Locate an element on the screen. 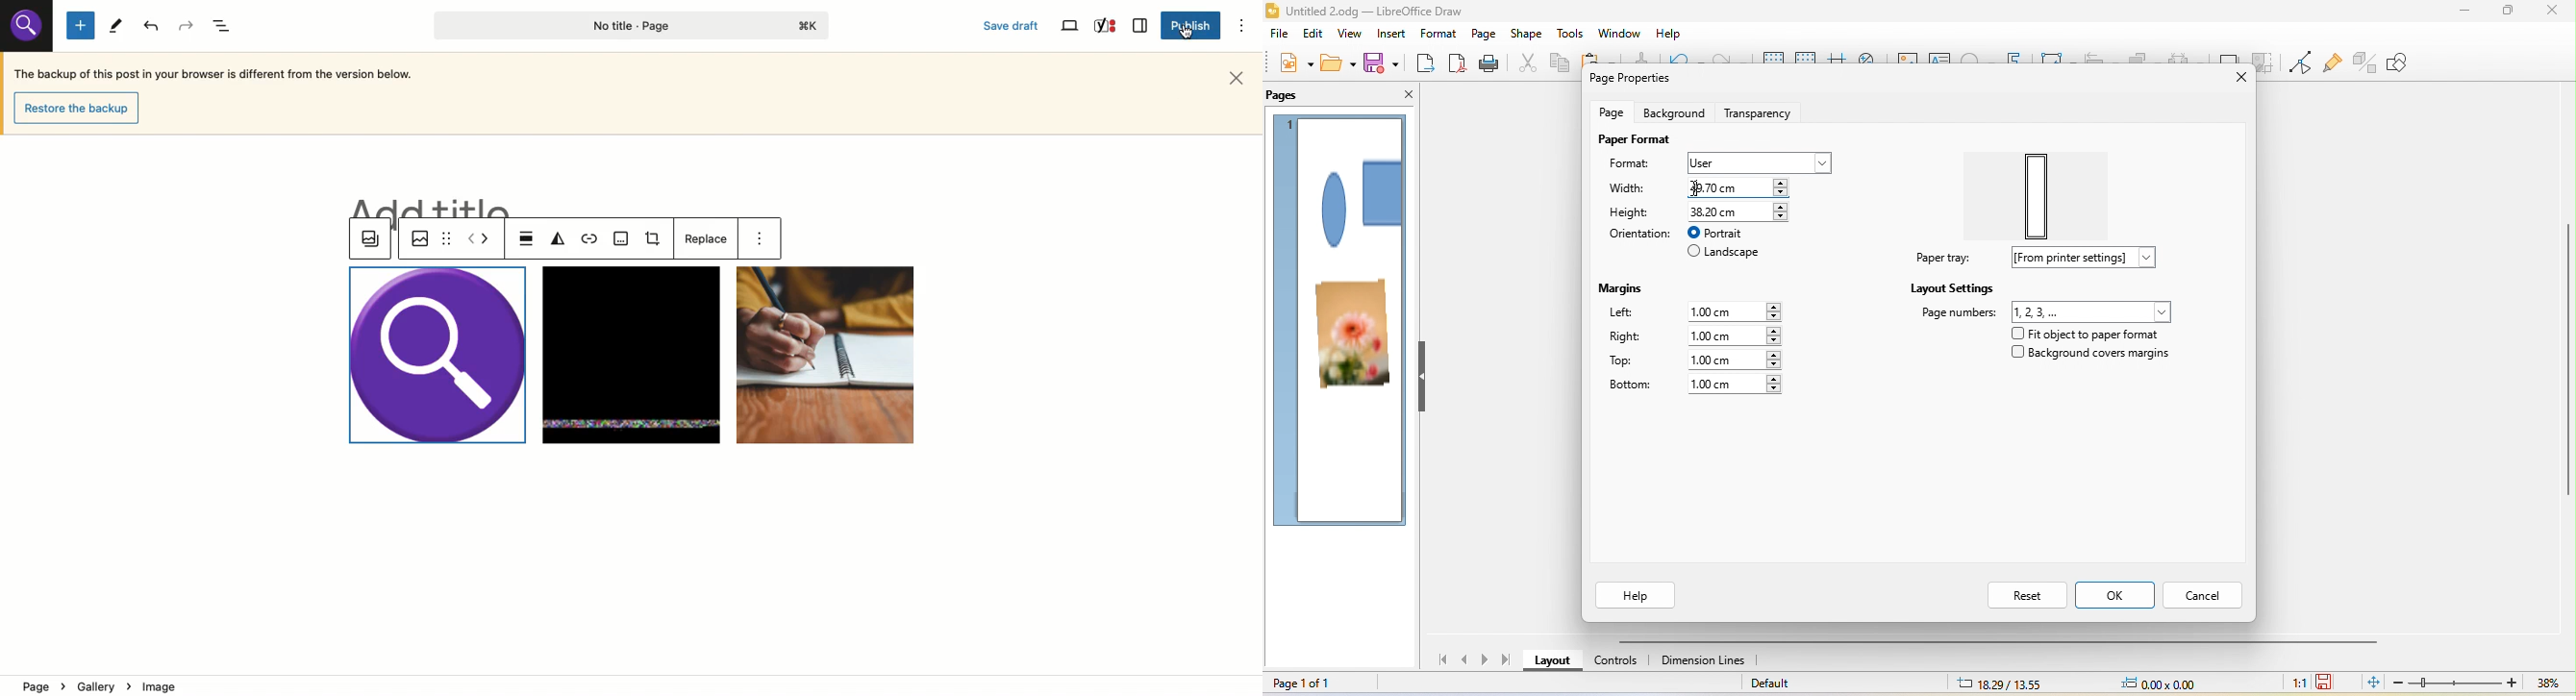  page 1 of 1 is located at coordinates (1318, 683).